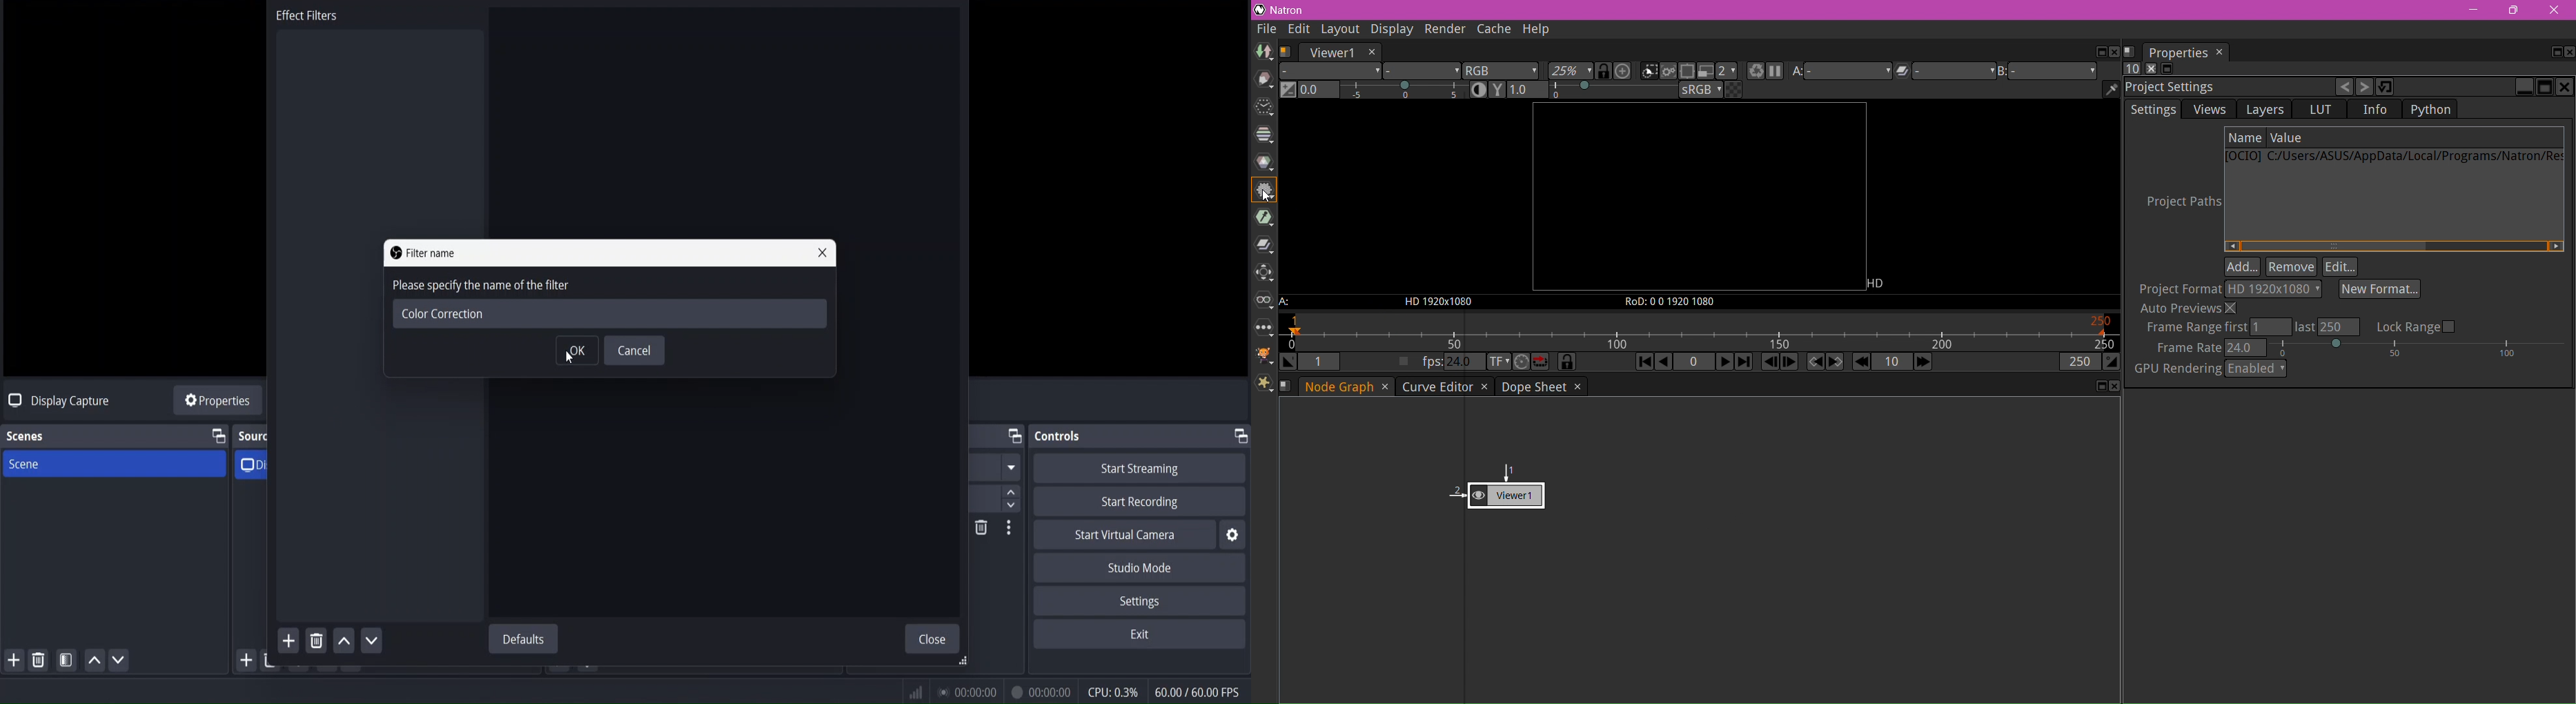  What do you see at coordinates (24, 465) in the screenshot?
I see `scene` at bounding box center [24, 465].